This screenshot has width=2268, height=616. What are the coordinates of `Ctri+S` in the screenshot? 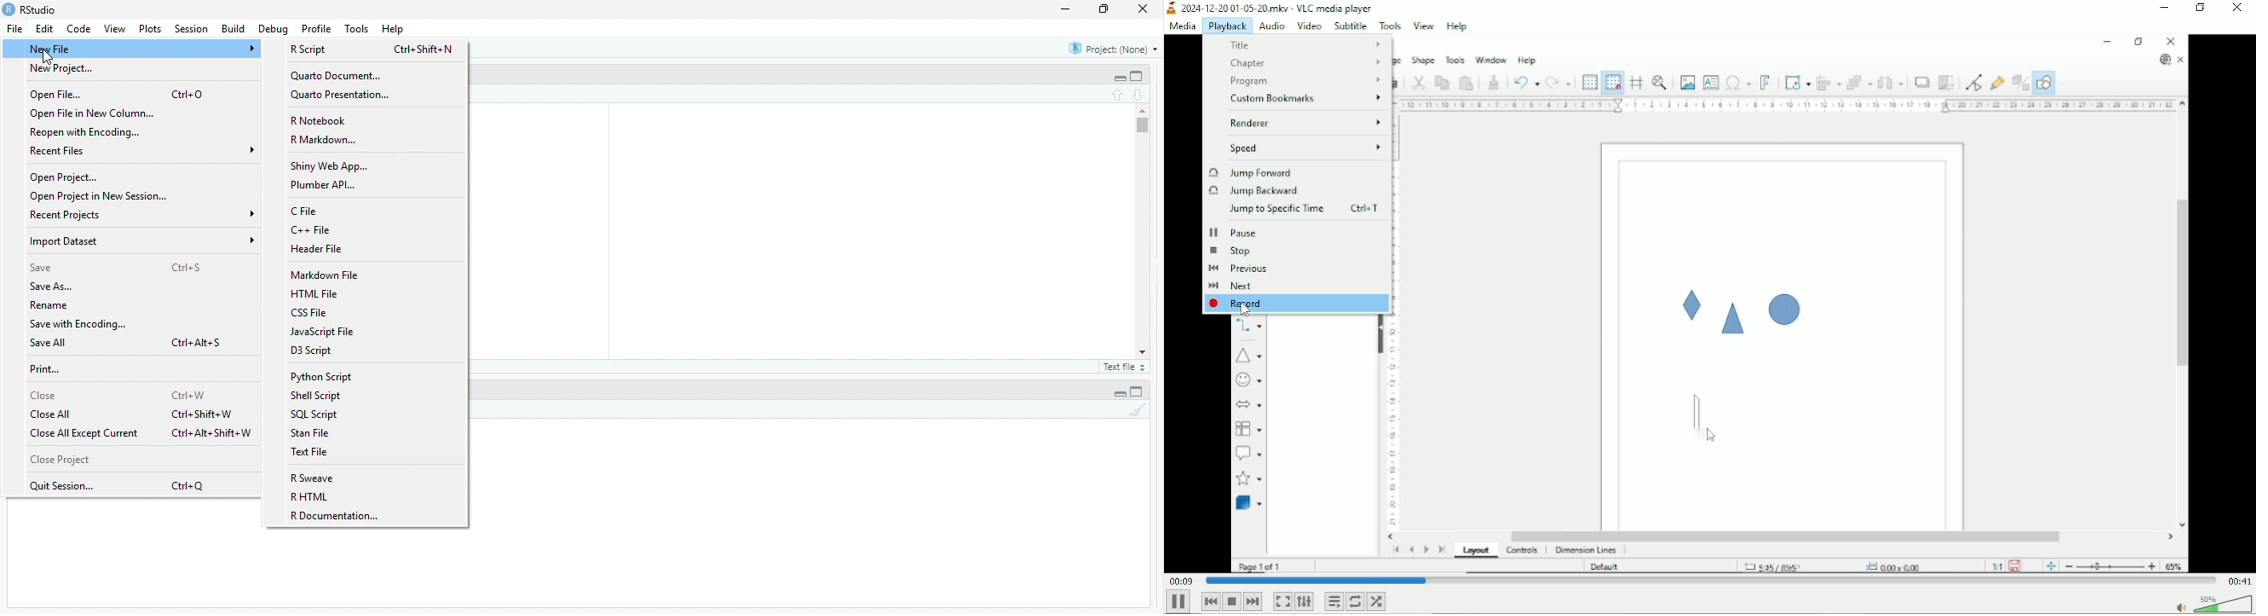 It's located at (188, 267).